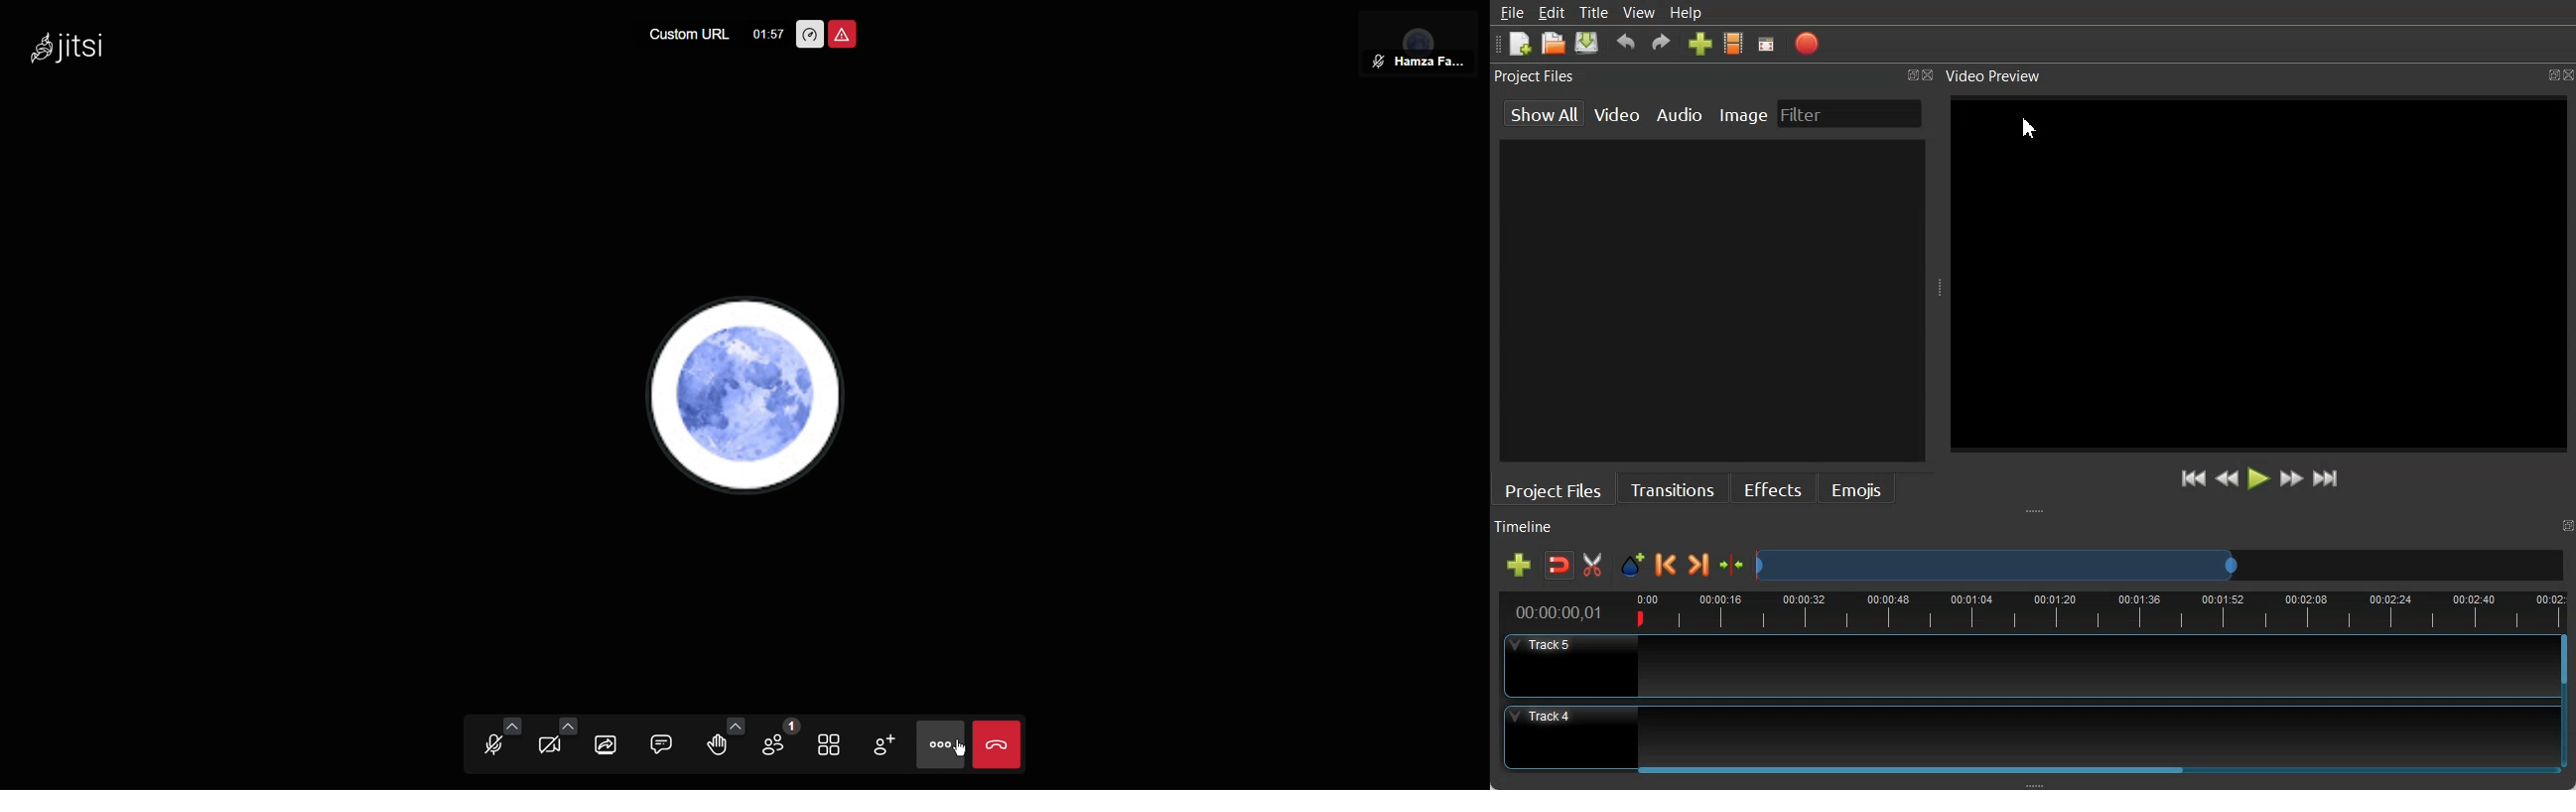  Describe the element at coordinates (2028, 770) in the screenshot. I see `Horizontal Scroll bar ` at that location.